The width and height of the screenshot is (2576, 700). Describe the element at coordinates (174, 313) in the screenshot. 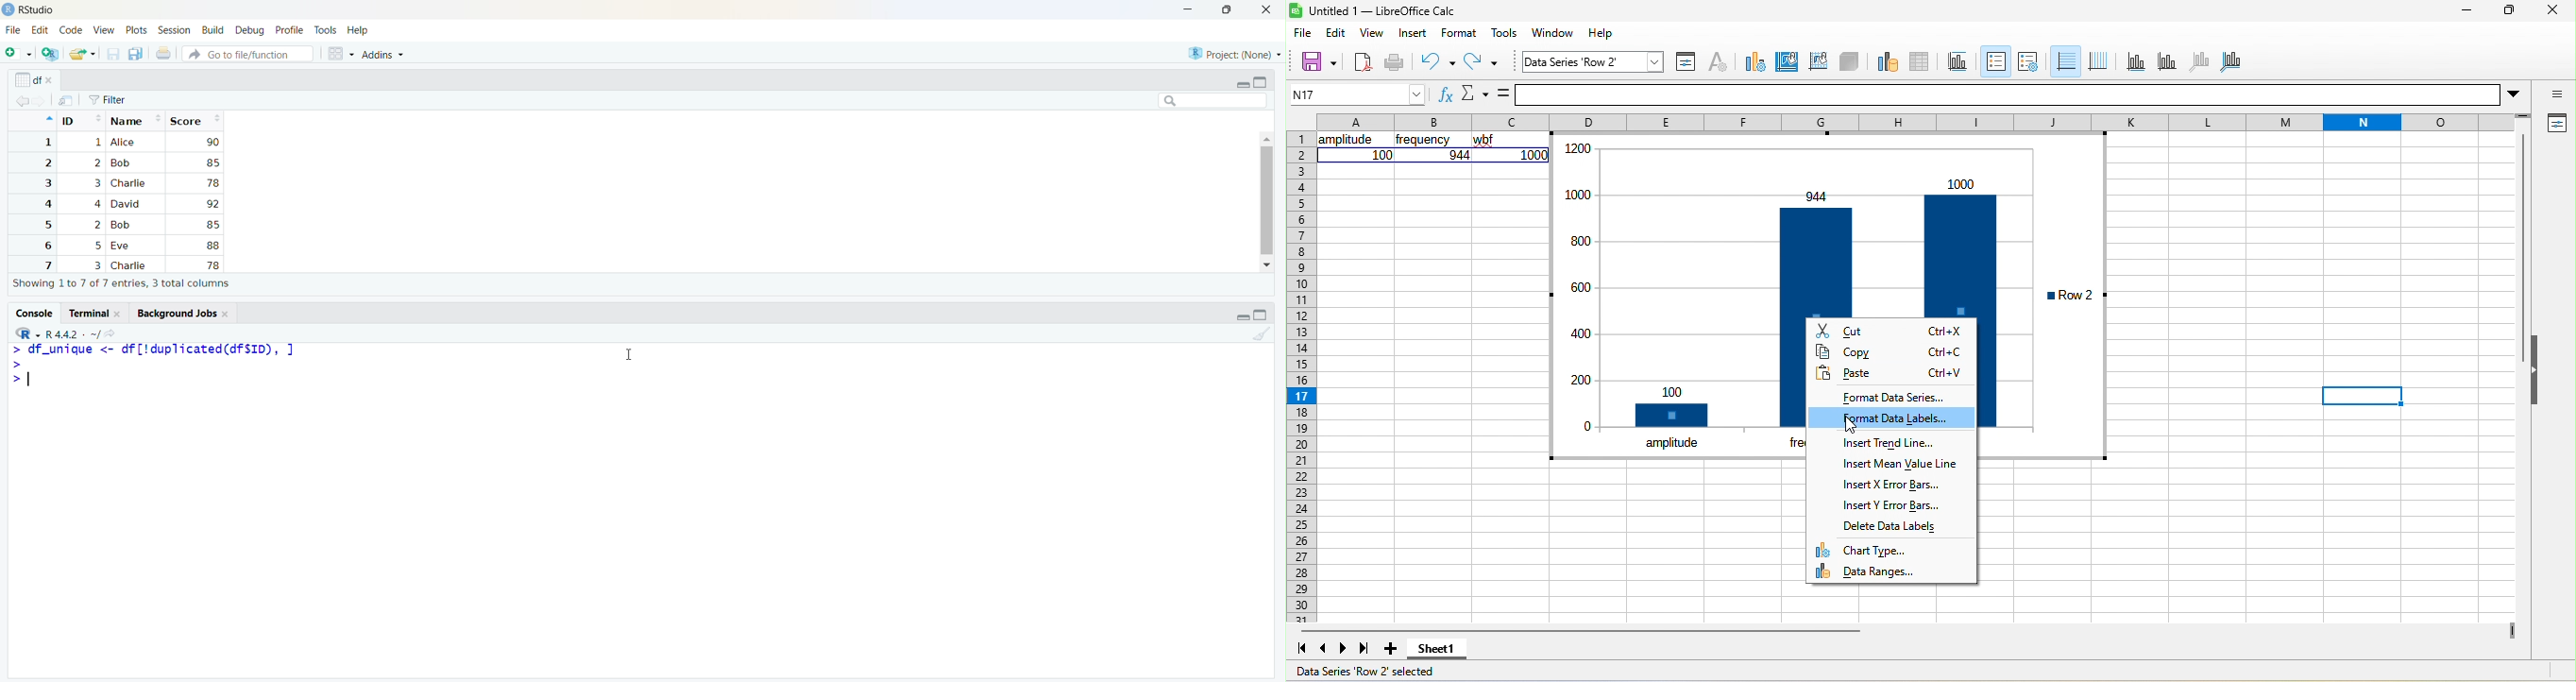

I see `background jobs` at that location.